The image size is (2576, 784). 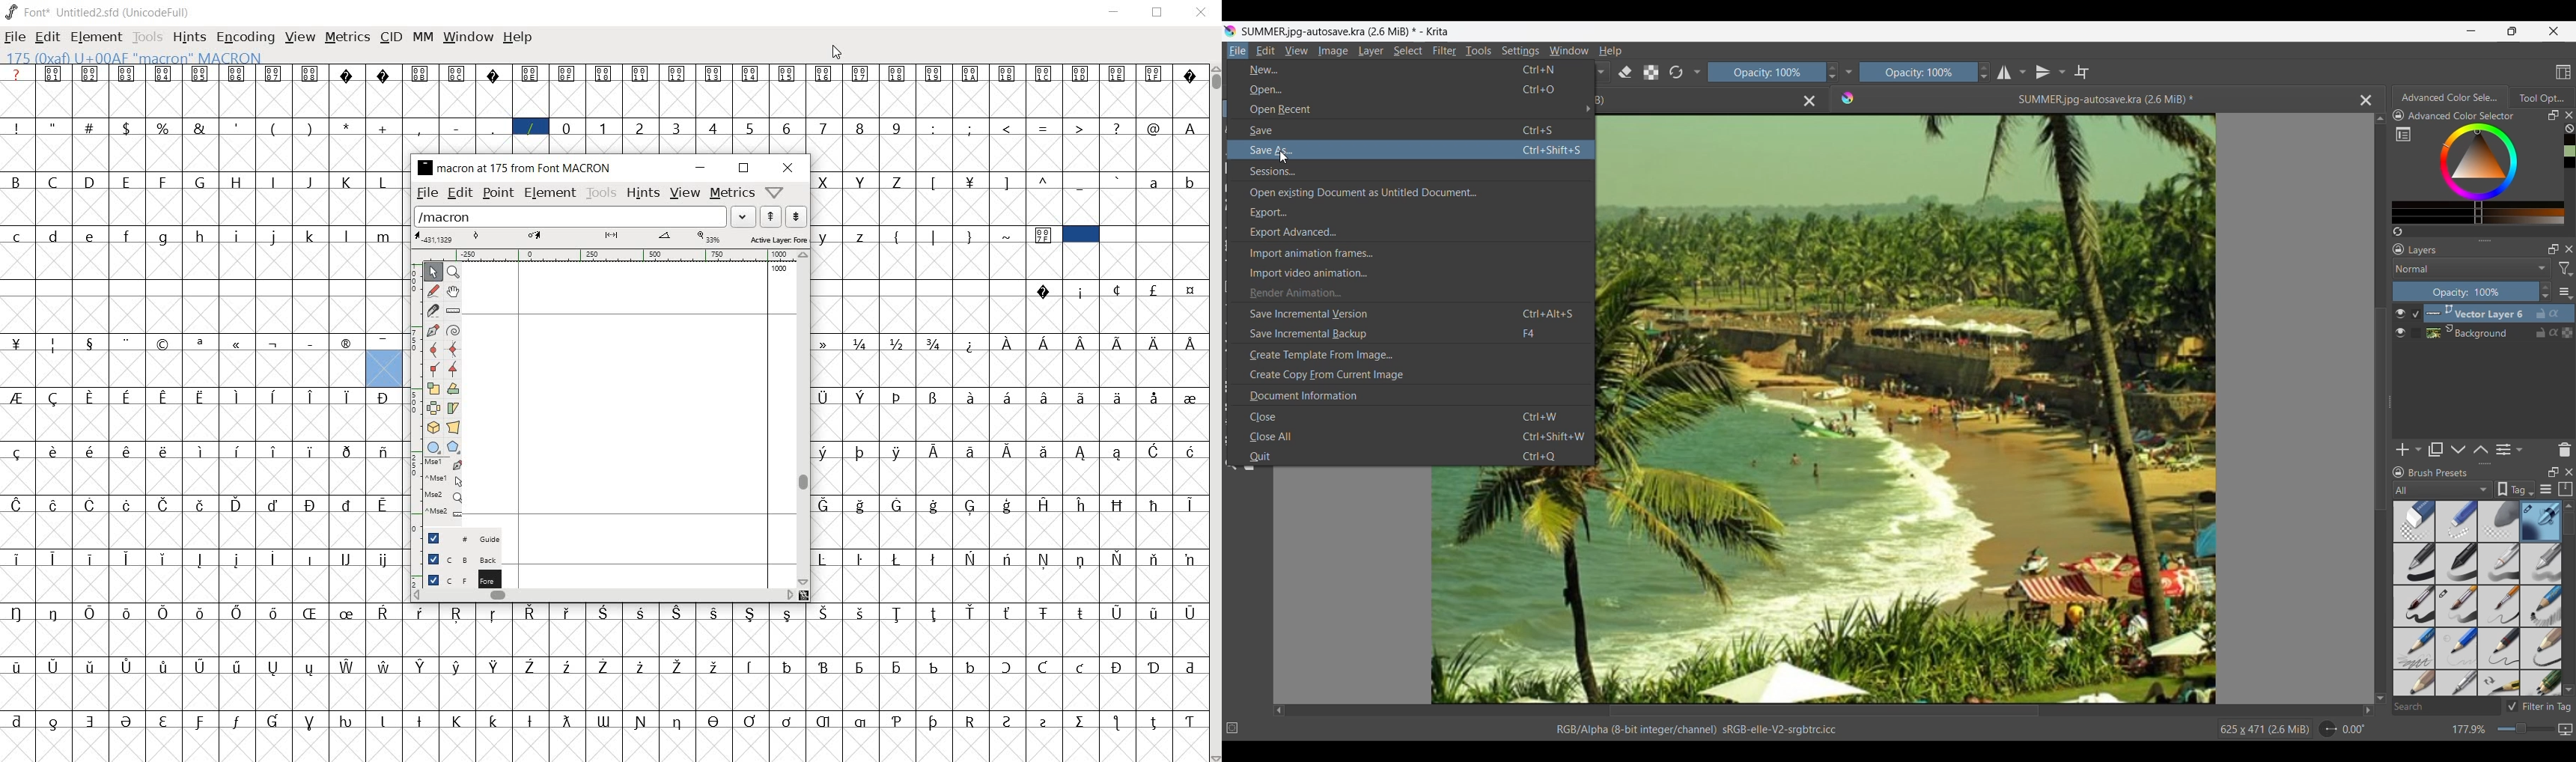 What do you see at coordinates (2569, 507) in the screenshot?
I see `Quick slide to top` at bounding box center [2569, 507].